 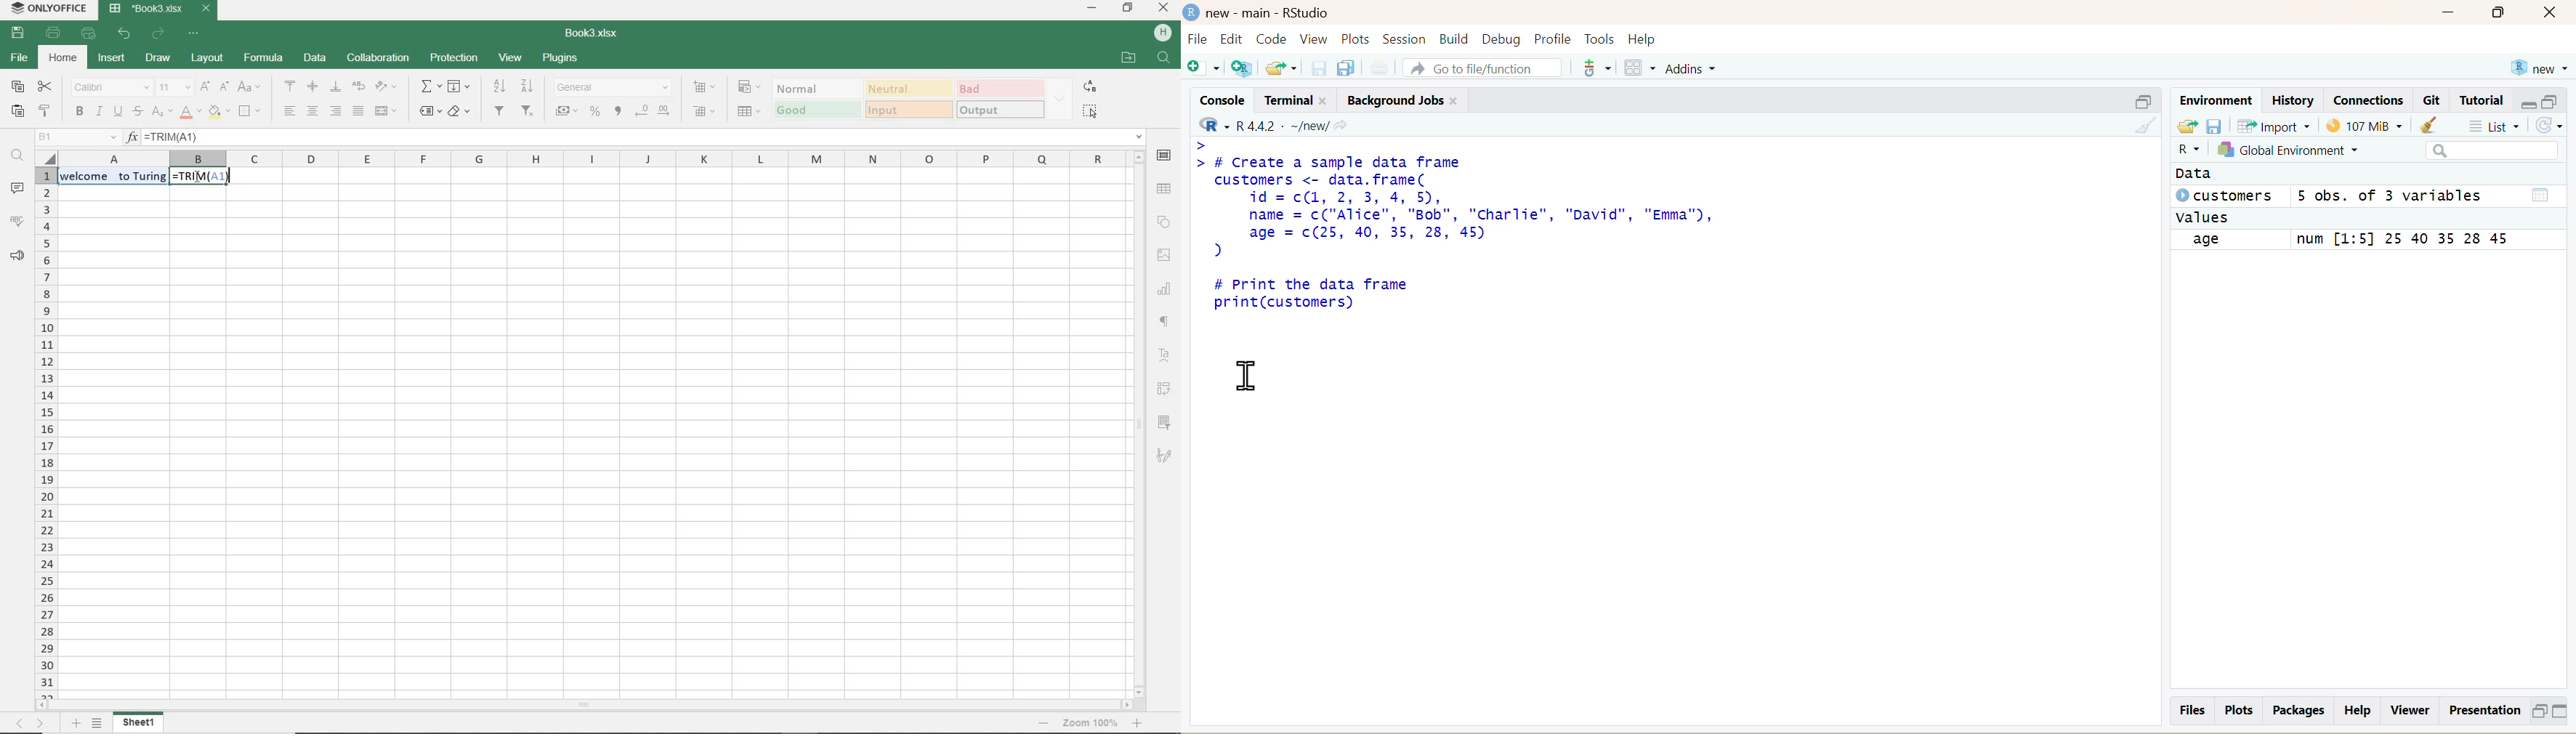 I want to click on customize quick access toolbar, so click(x=195, y=34).